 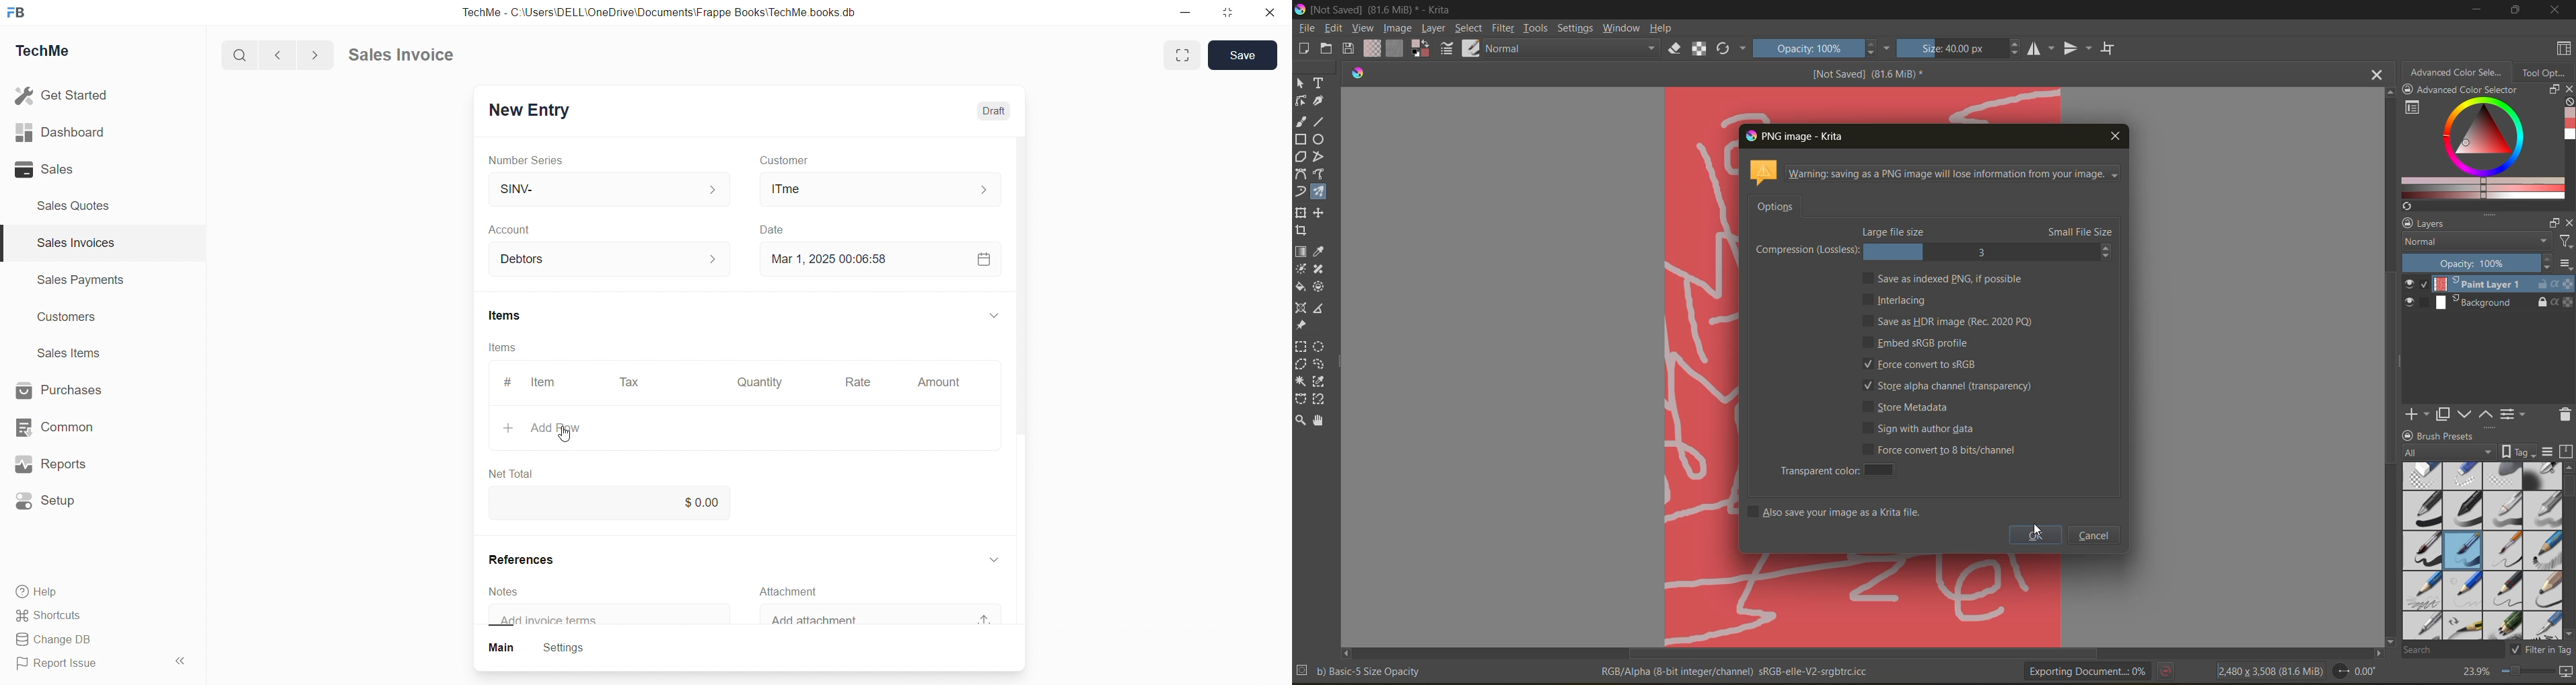 I want to click on horizontal scroll bar, so click(x=1862, y=654).